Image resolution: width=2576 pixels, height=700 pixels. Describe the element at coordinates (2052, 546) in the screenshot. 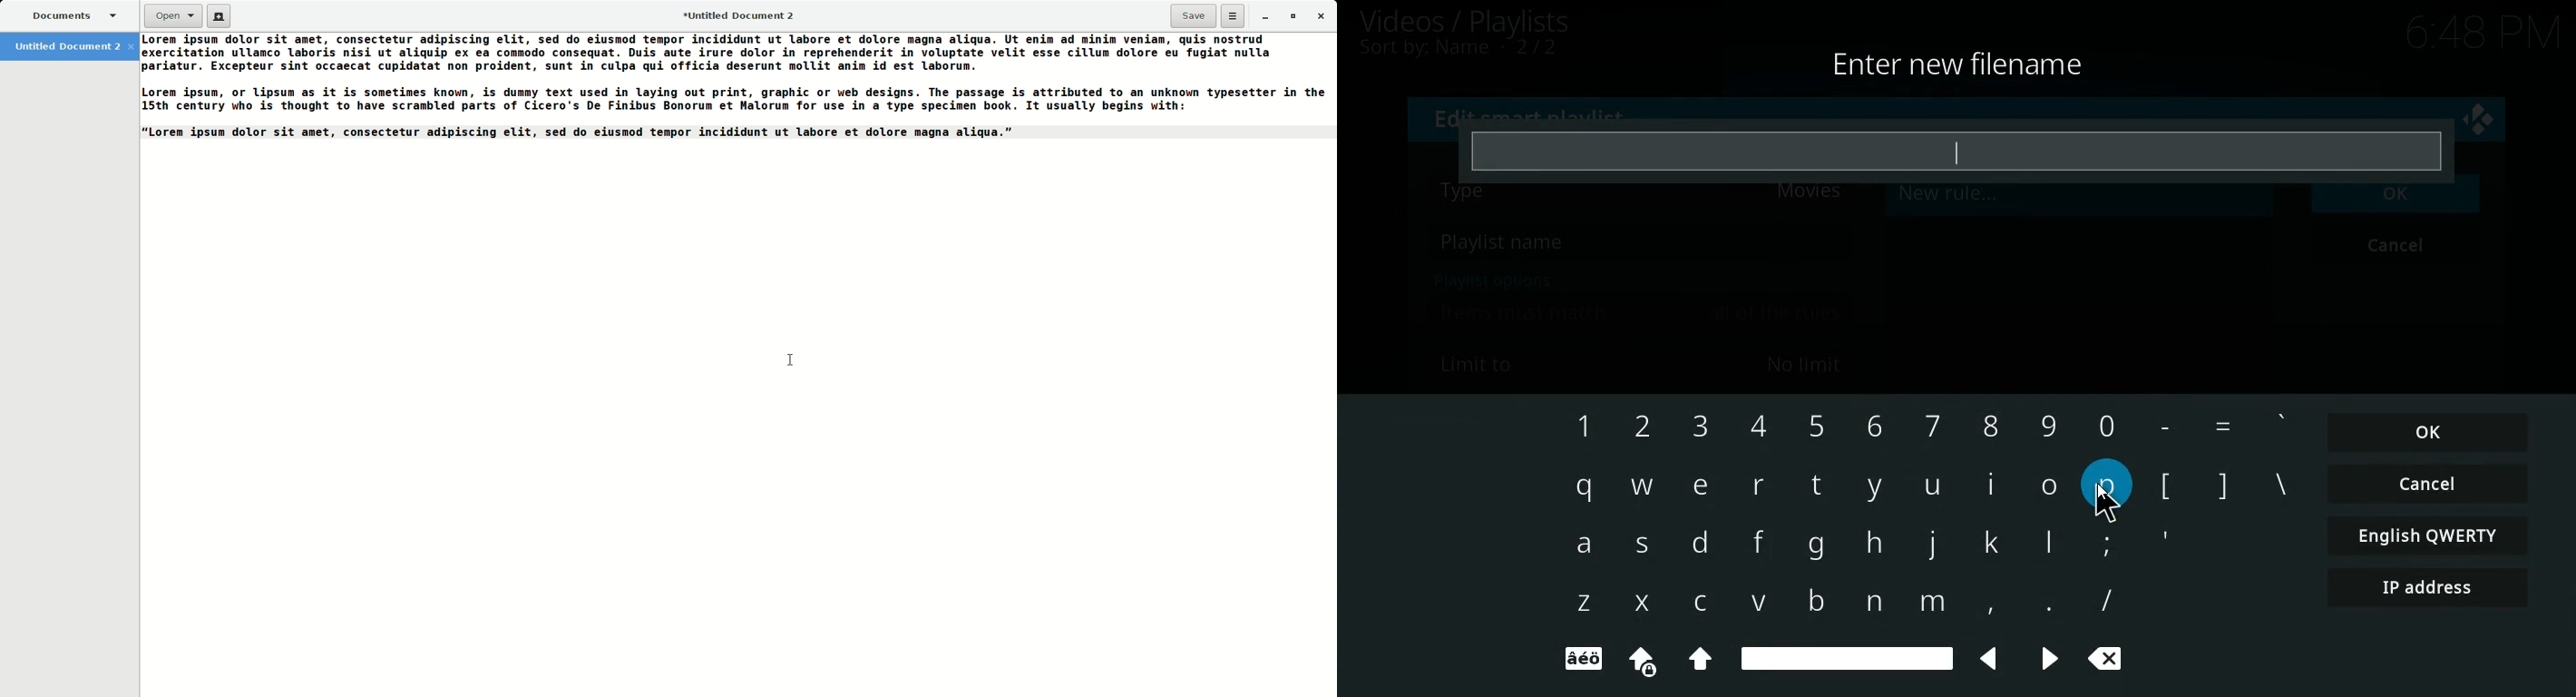

I see `|` at that location.